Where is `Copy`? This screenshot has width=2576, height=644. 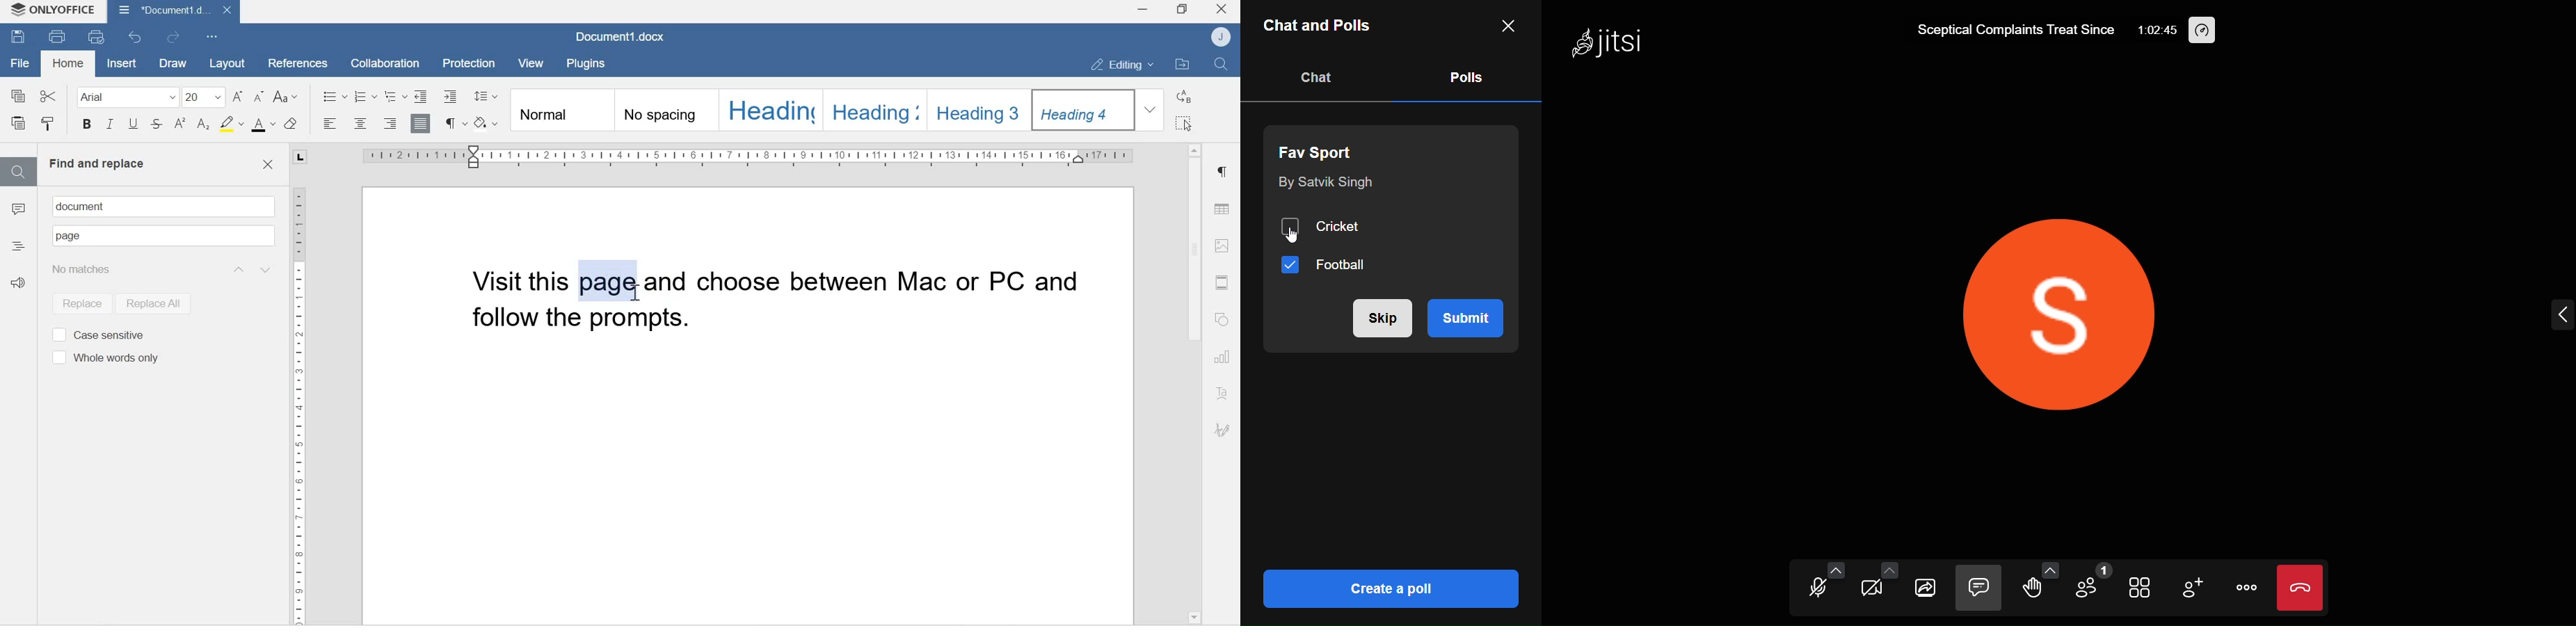
Copy is located at coordinates (19, 95).